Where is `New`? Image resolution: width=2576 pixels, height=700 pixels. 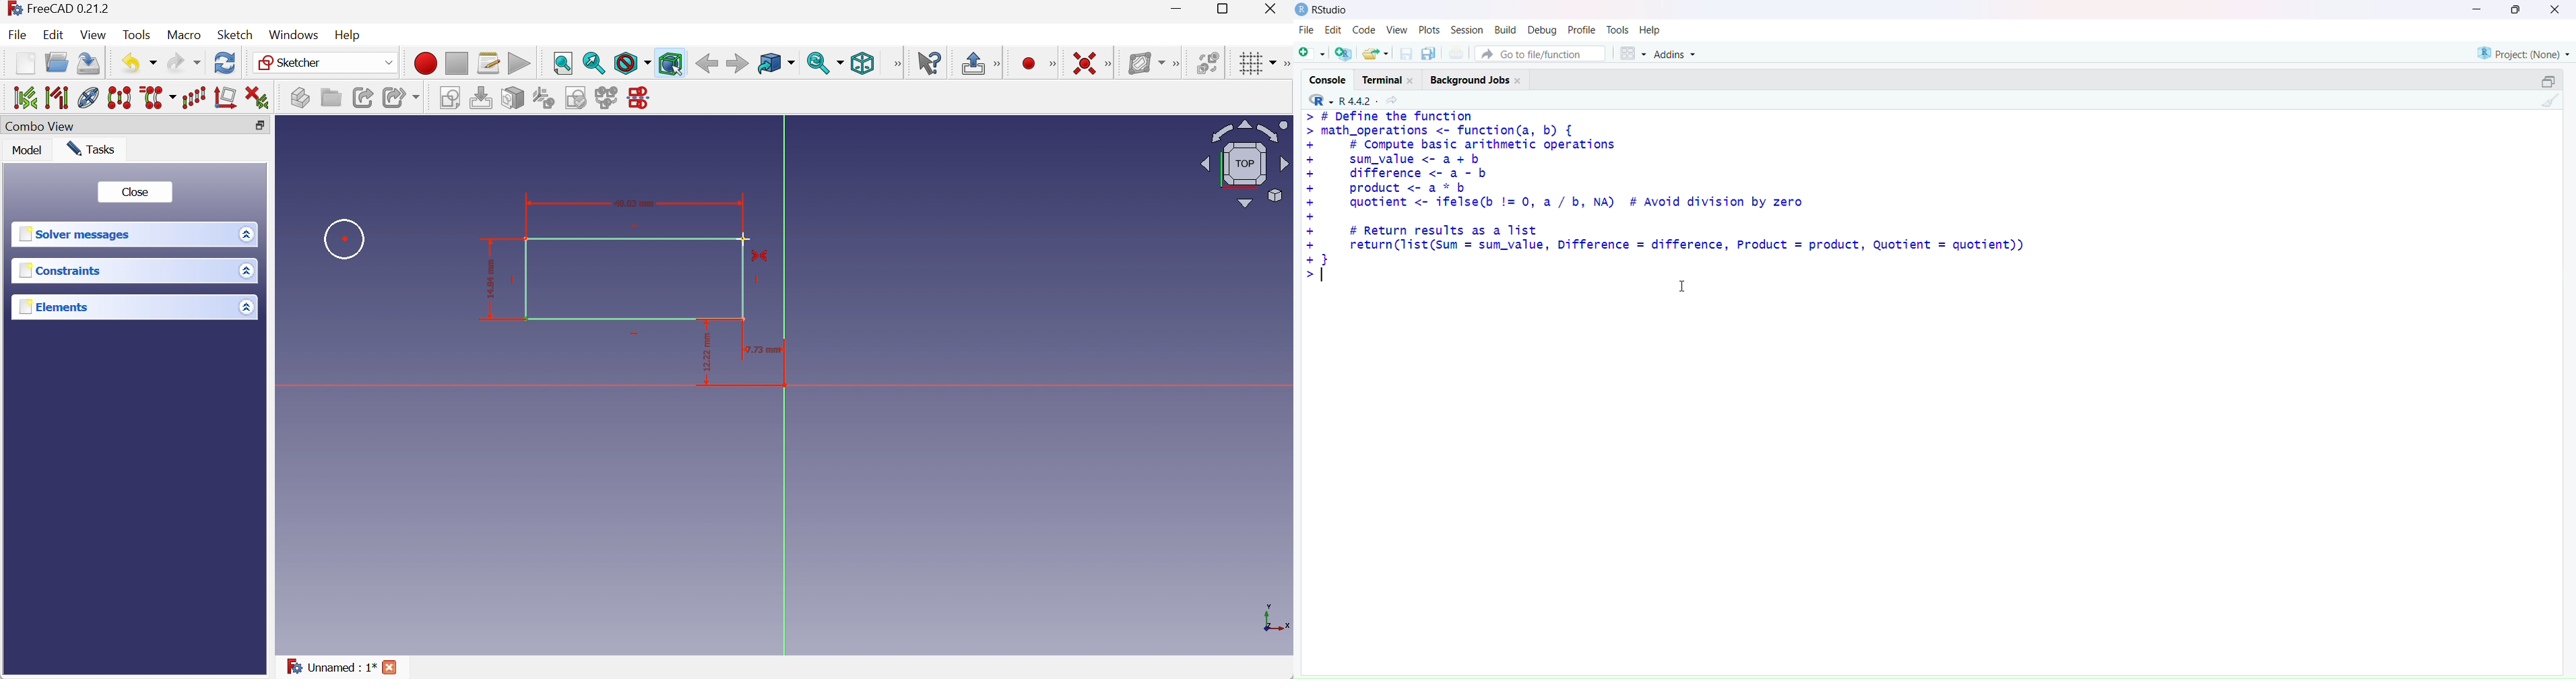
New is located at coordinates (26, 65).